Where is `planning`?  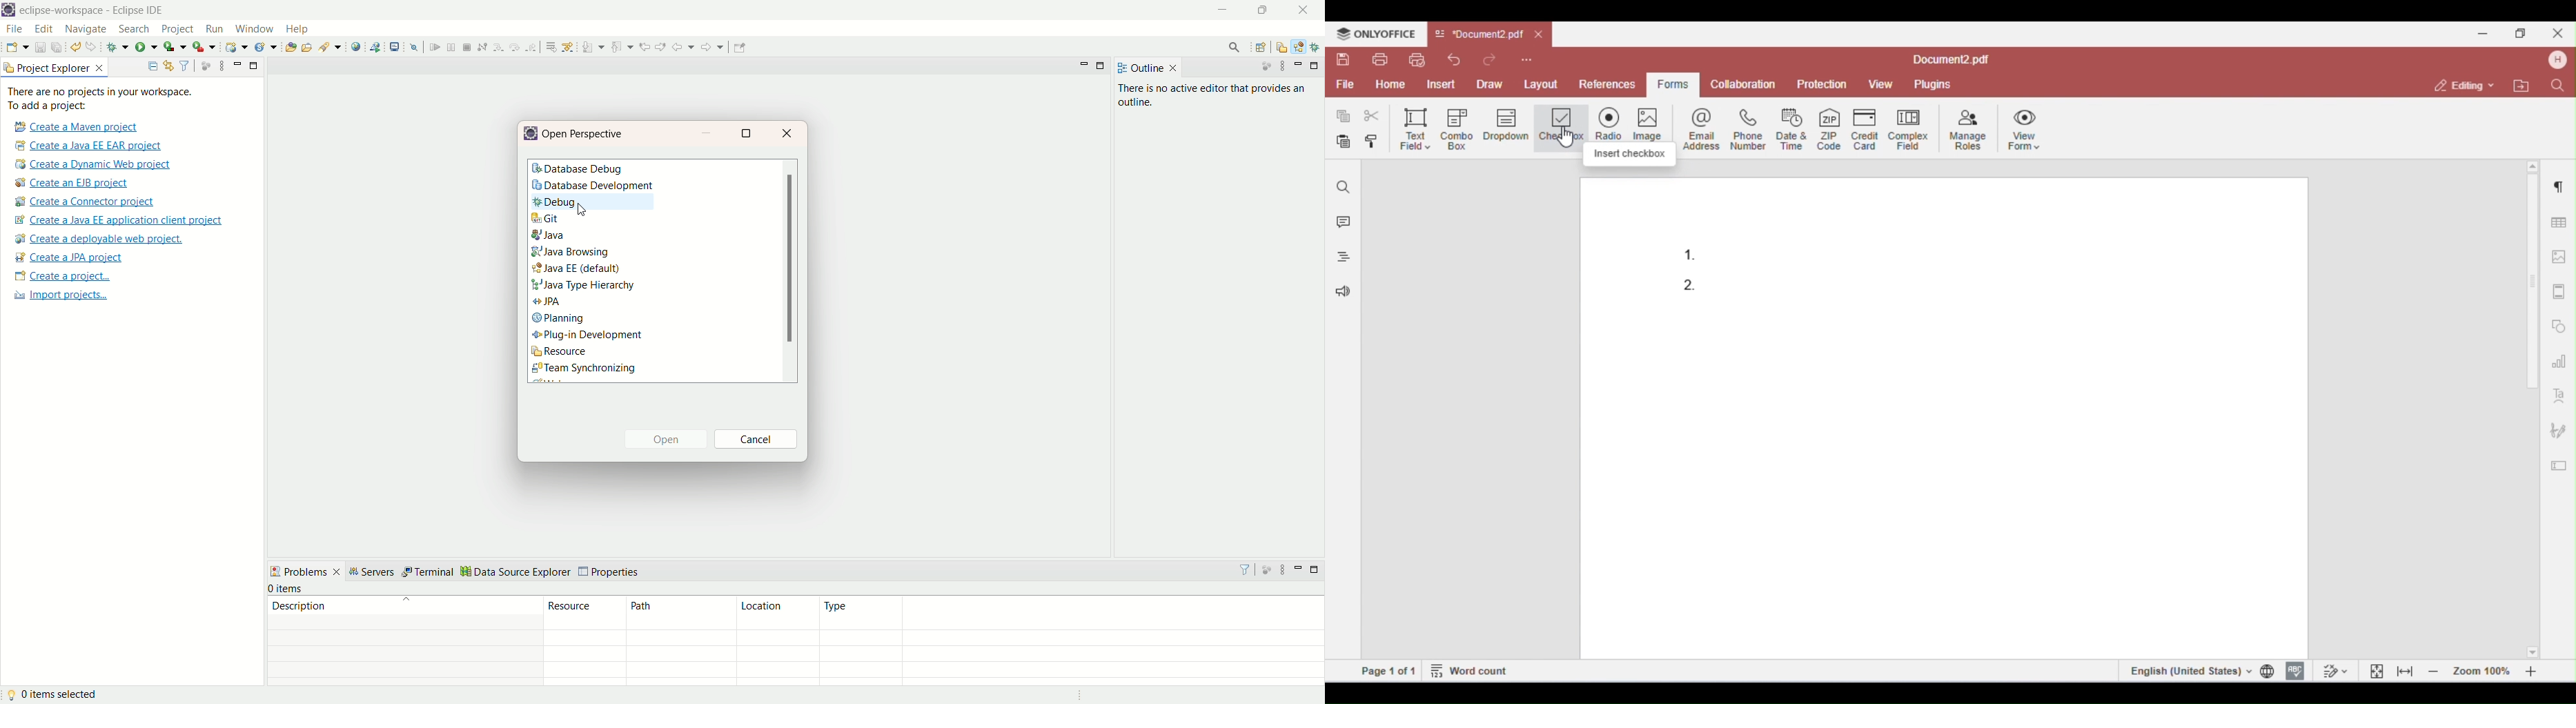 planning is located at coordinates (560, 319).